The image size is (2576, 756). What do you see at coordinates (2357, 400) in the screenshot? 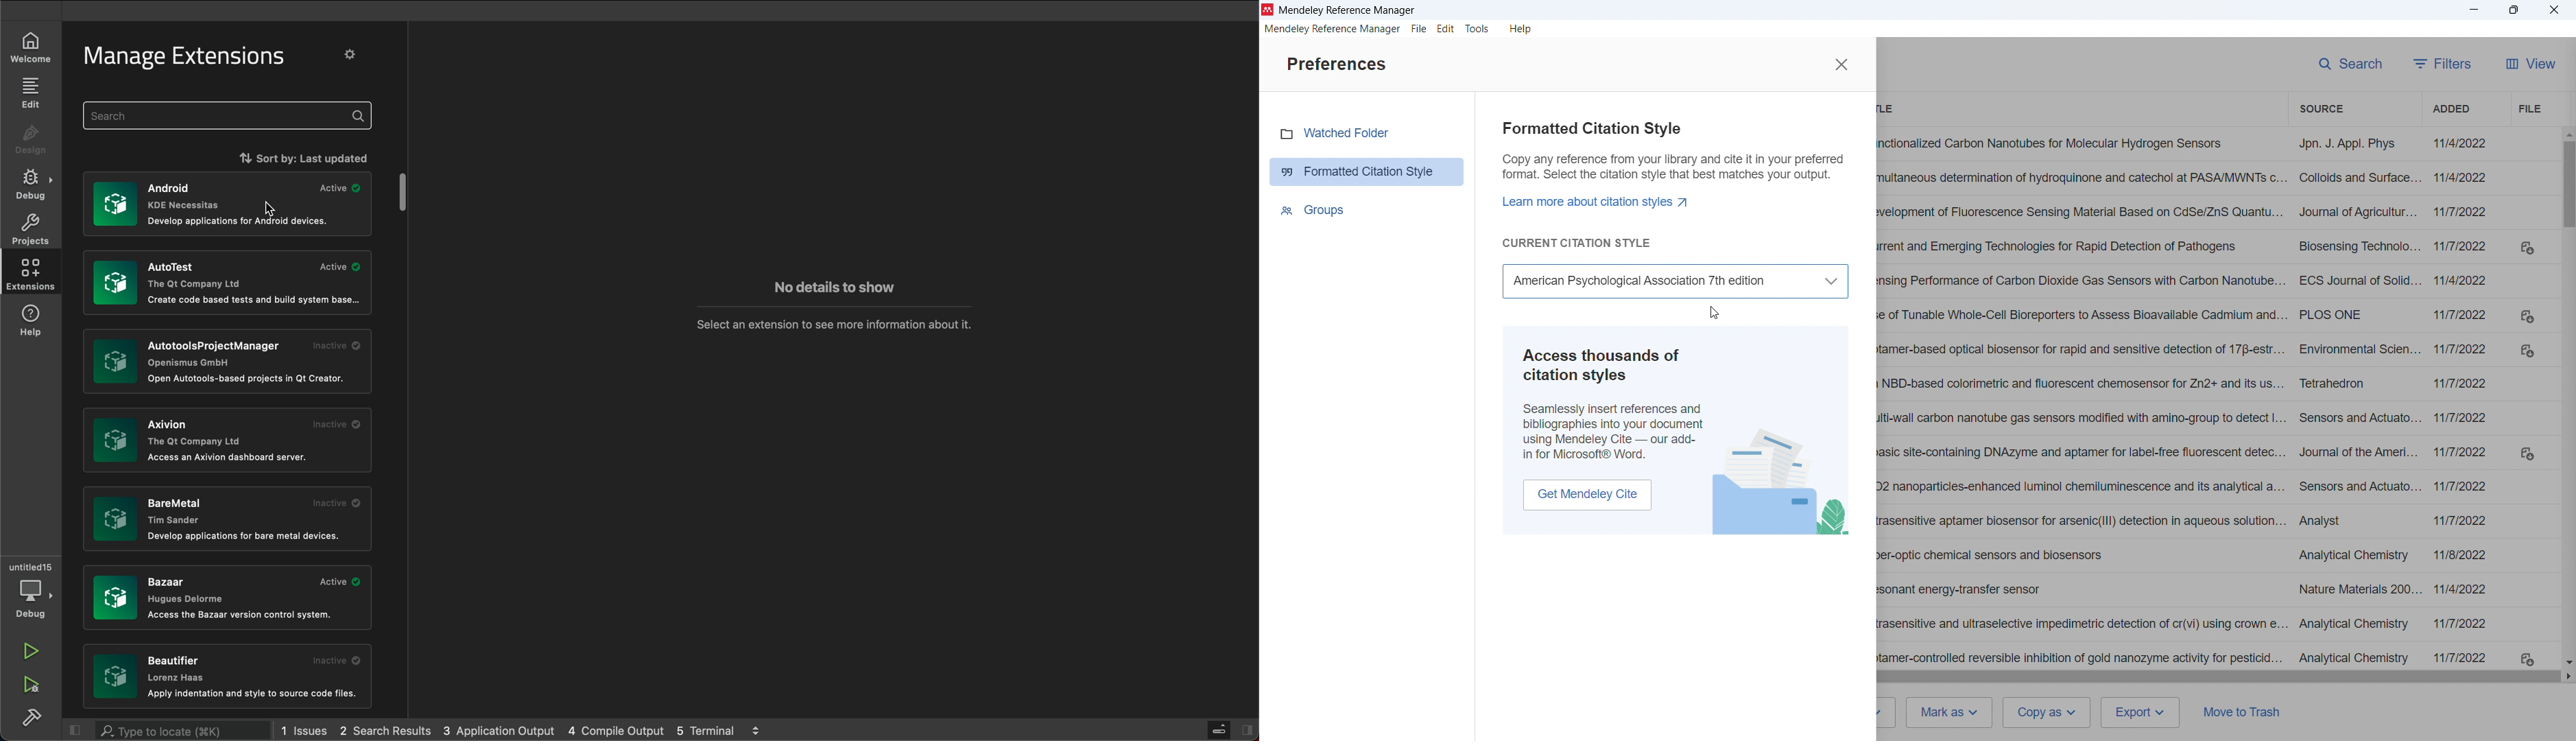
I see `Source of individual entries ` at bounding box center [2357, 400].